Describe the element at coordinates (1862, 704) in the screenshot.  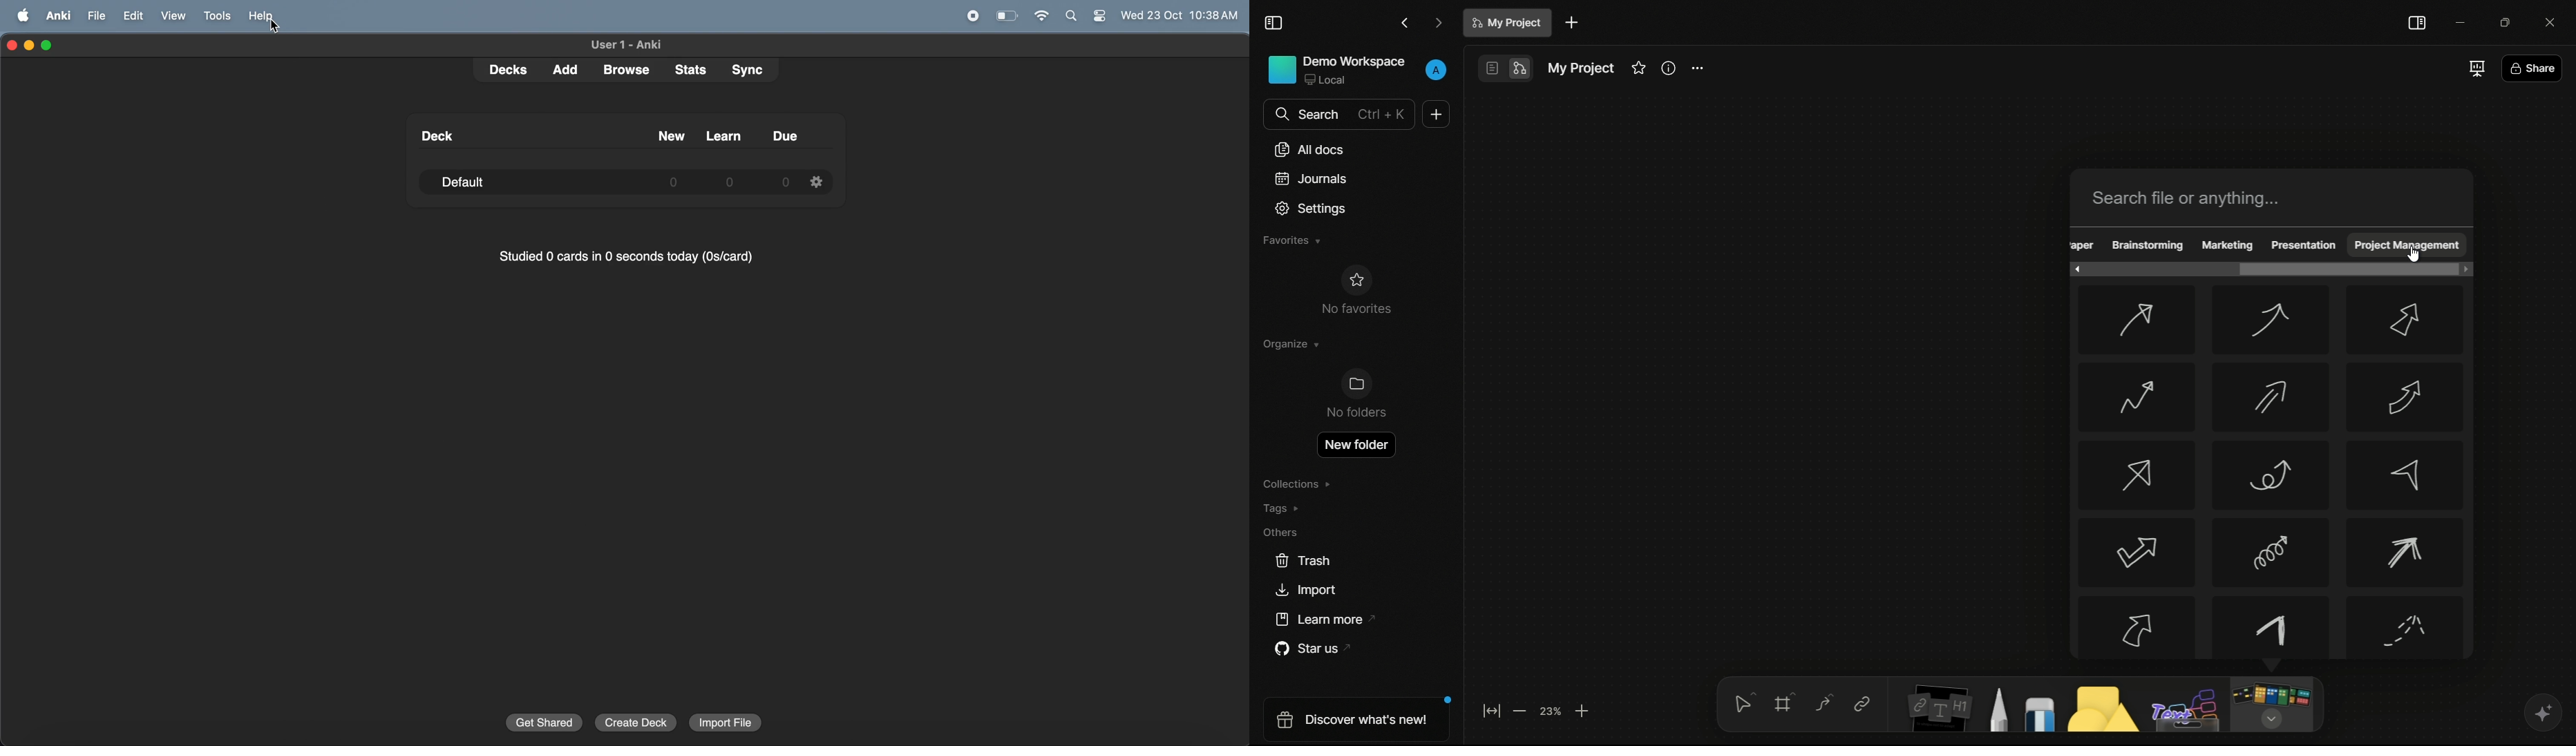
I see `link` at that location.